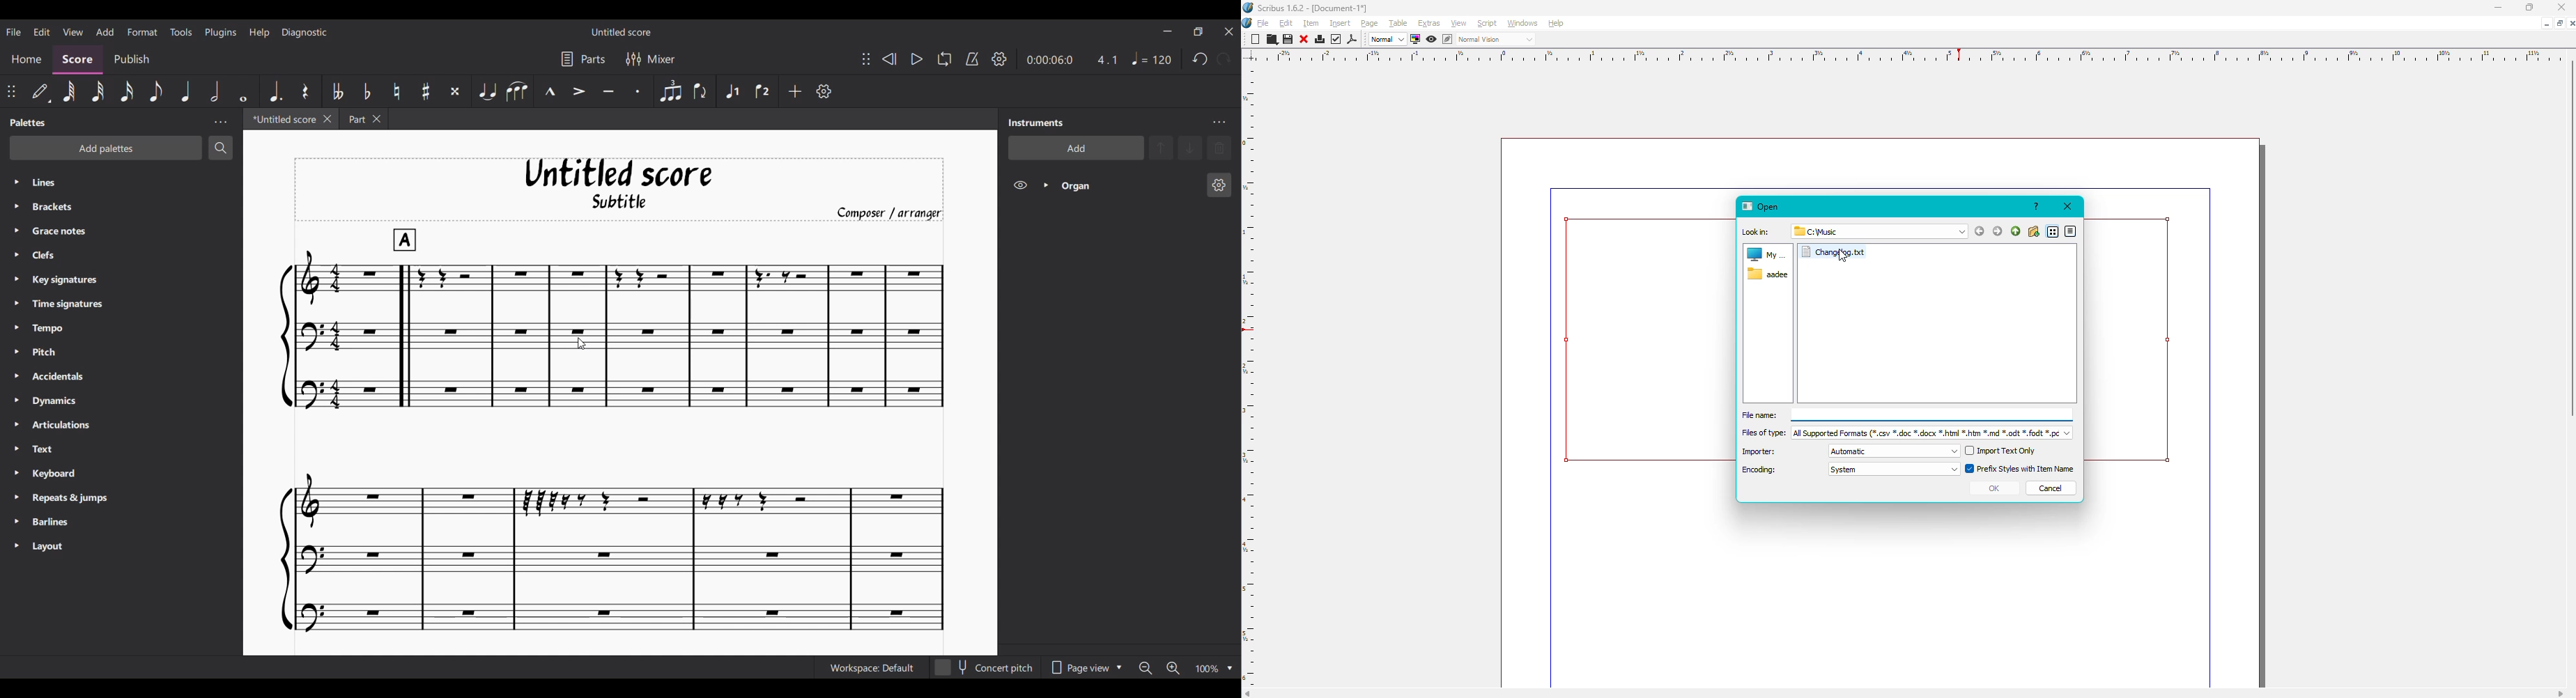 The image size is (2576, 700). Describe the element at coordinates (985, 668) in the screenshot. I see `Toggle for concert pitch` at that location.